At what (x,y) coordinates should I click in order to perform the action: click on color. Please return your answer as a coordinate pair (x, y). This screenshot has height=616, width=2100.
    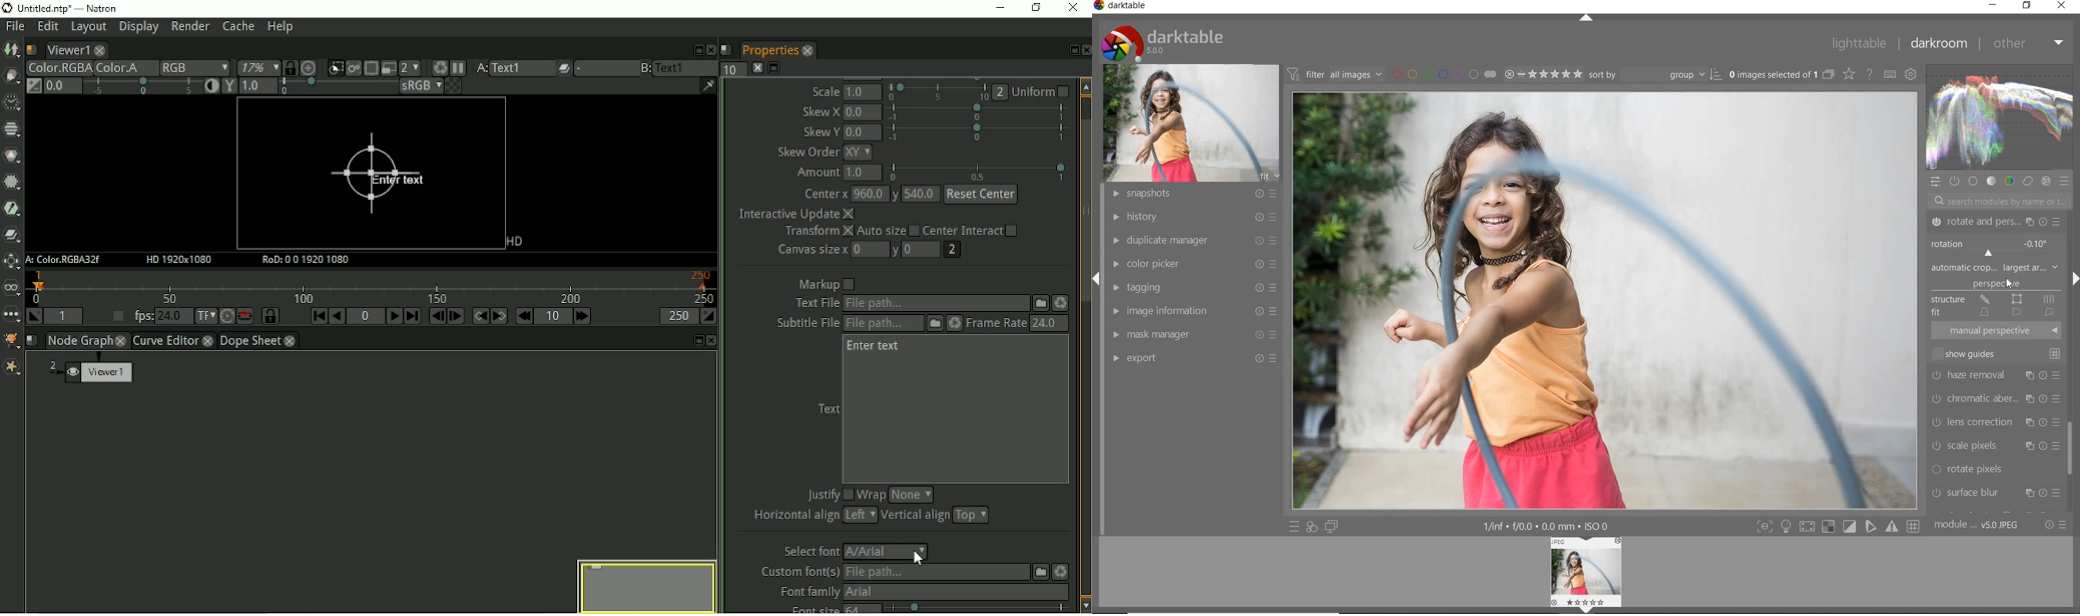
    Looking at the image, I should click on (2010, 182).